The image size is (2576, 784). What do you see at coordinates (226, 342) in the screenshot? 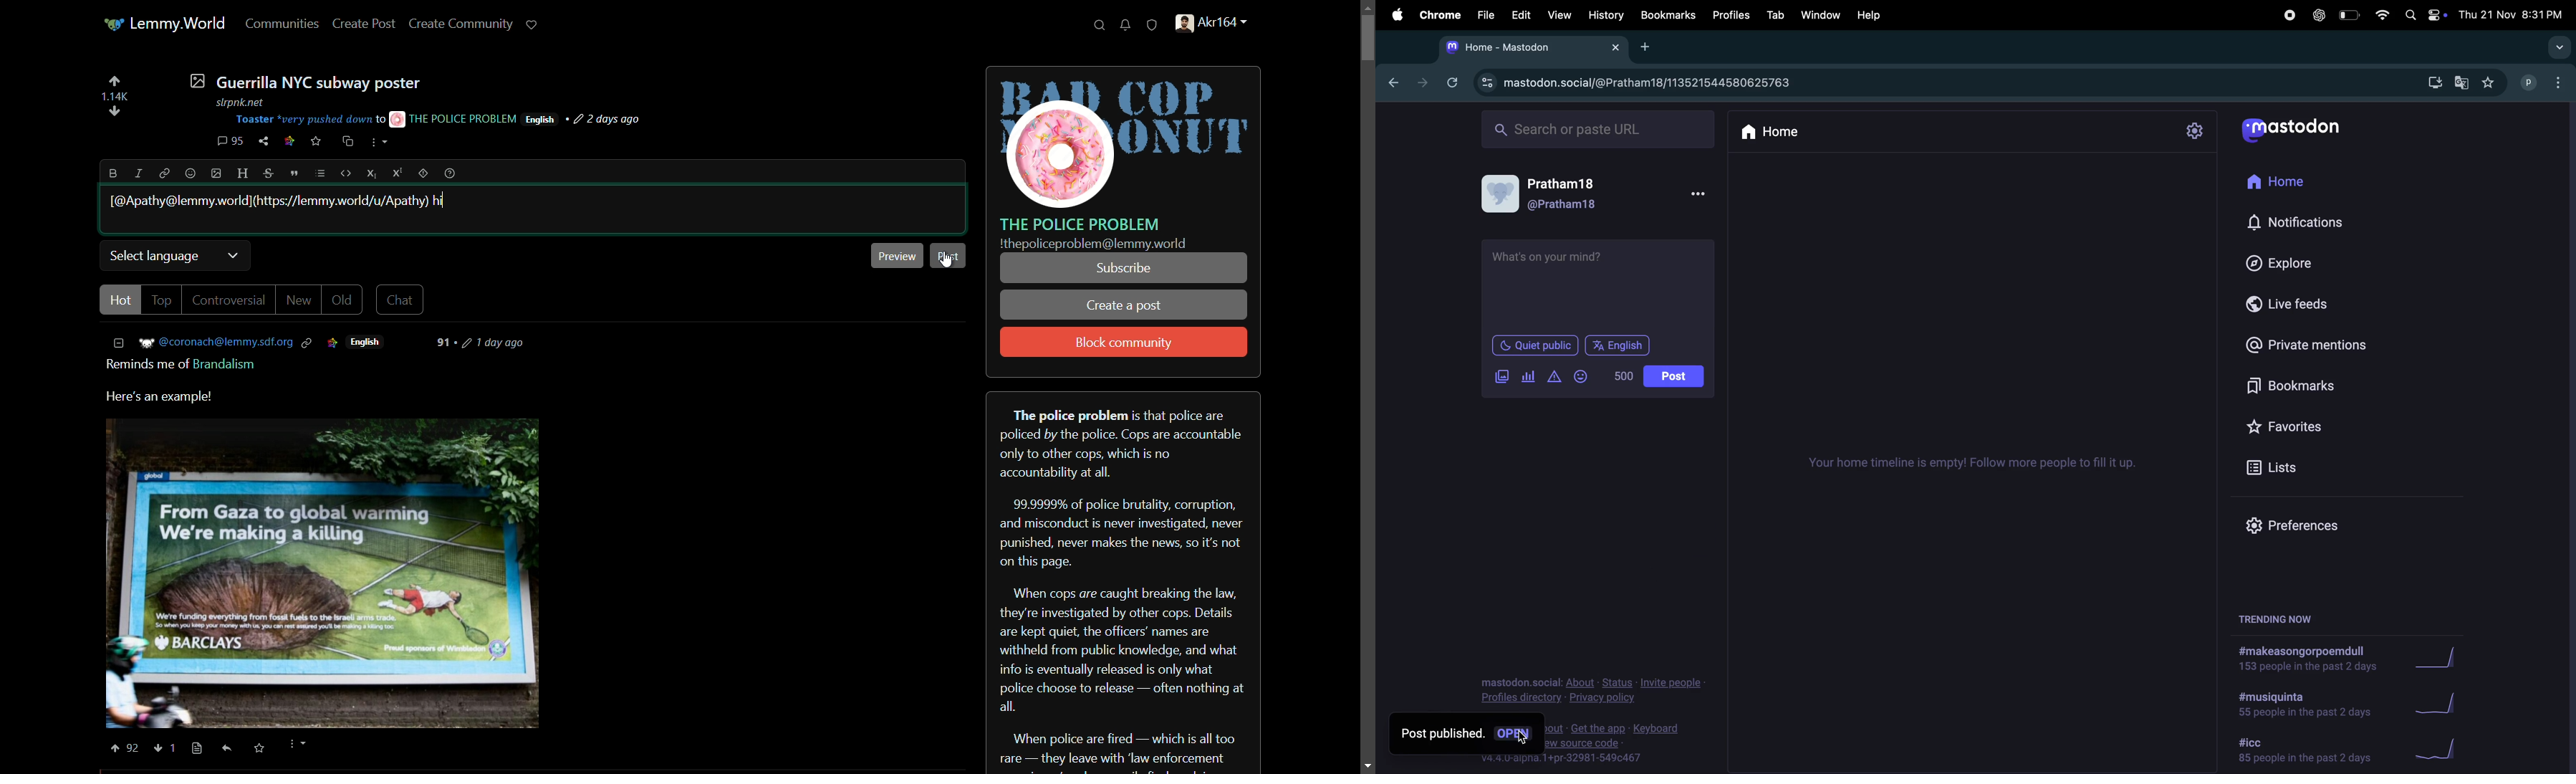
I see `‘@coronach@lemmy.sdf.org` at bounding box center [226, 342].